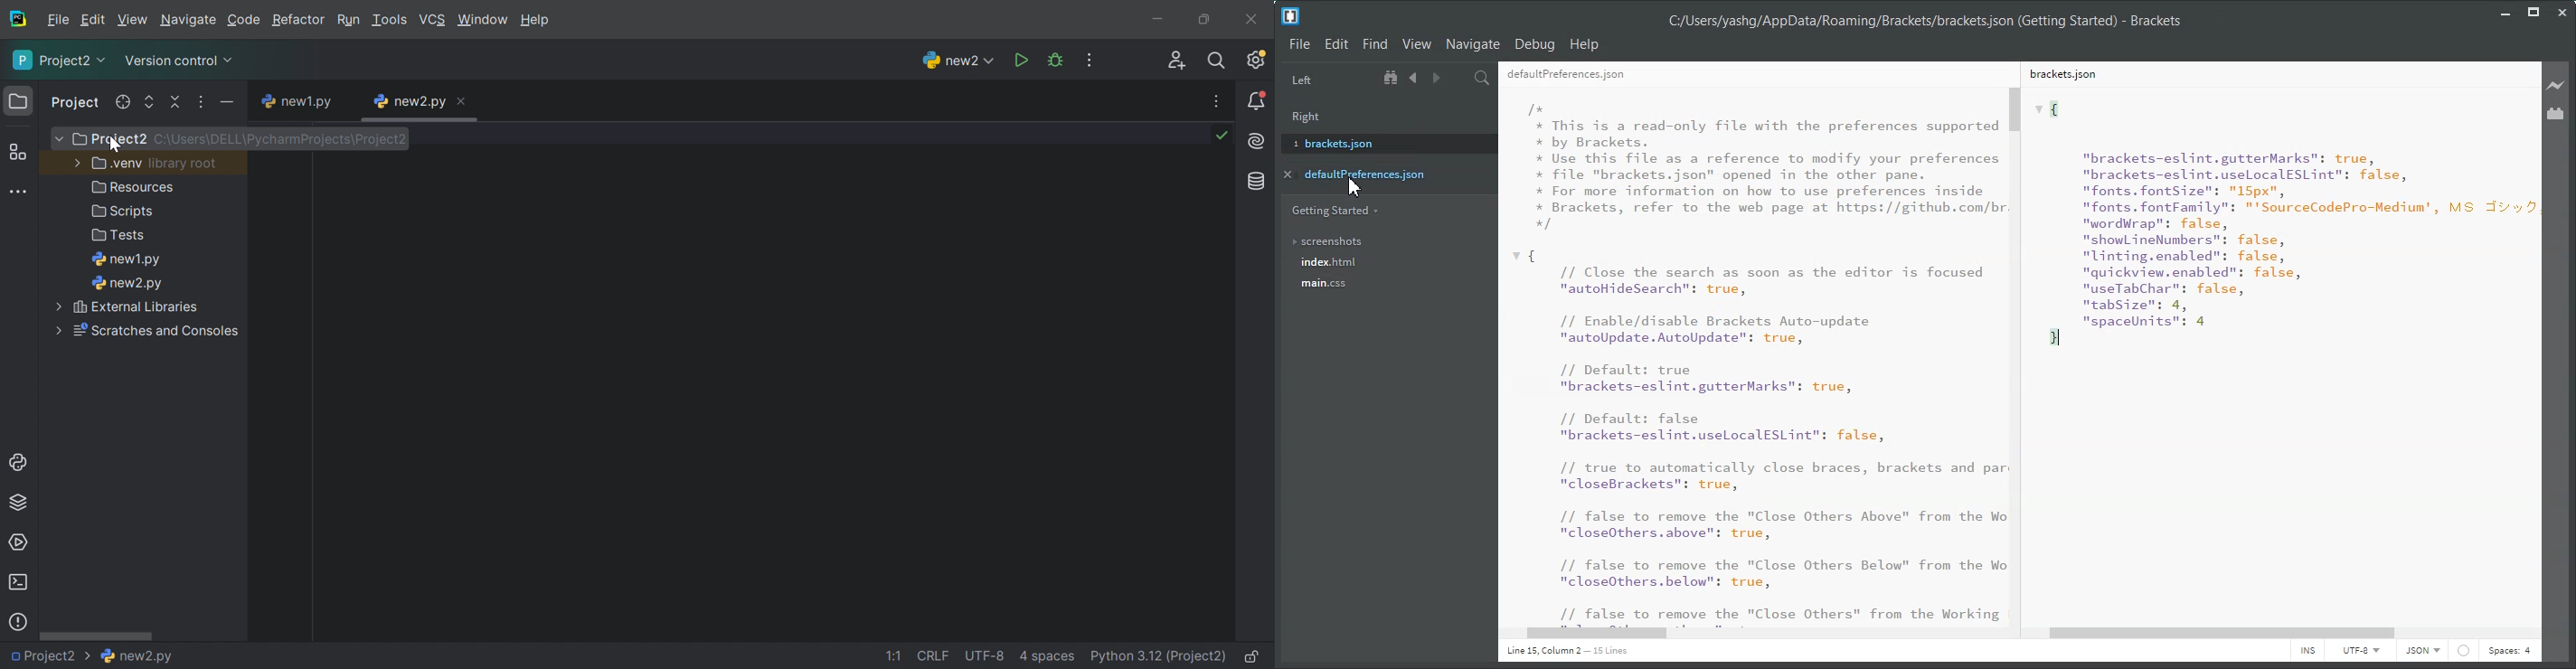 This screenshot has height=672, width=2576. What do you see at coordinates (2286, 633) in the screenshot?
I see `Horizontal Scroll Bar` at bounding box center [2286, 633].